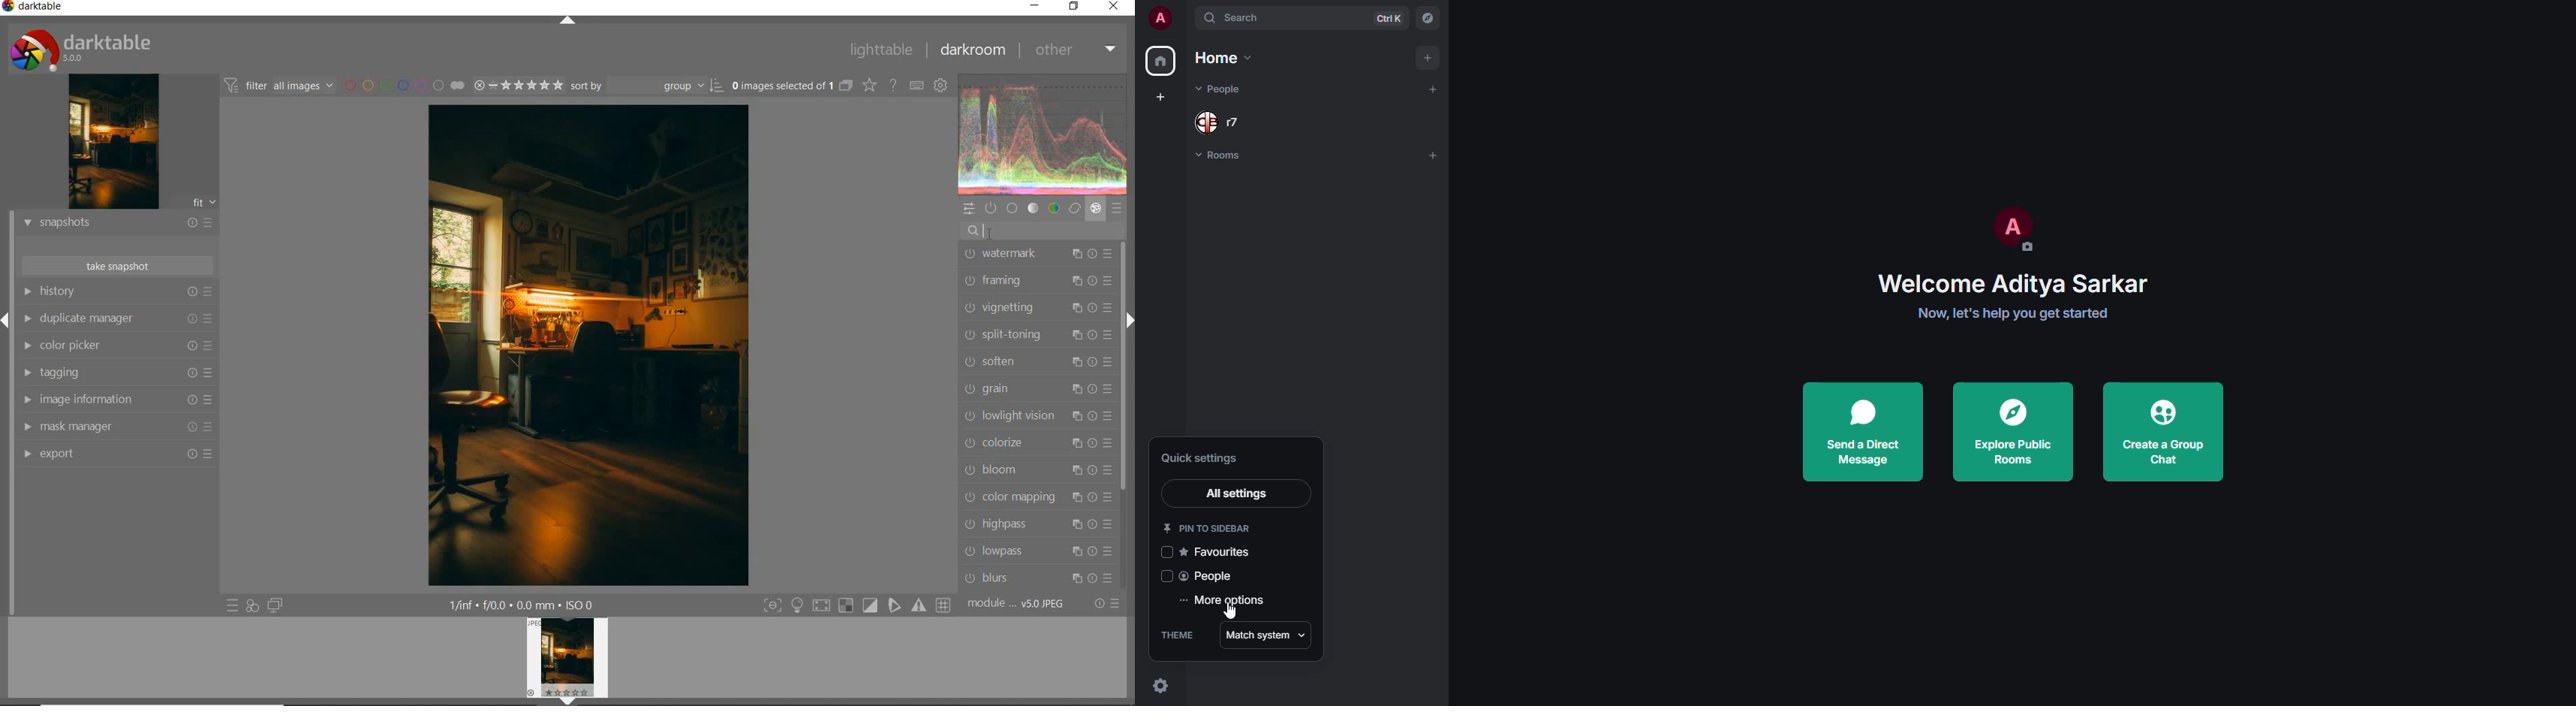 The width and height of the screenshot is (2576, 728). What do you see at coordinates (233, 605) in the screenshot?
I see `quick access to presets` at bounding box center [233, 605].